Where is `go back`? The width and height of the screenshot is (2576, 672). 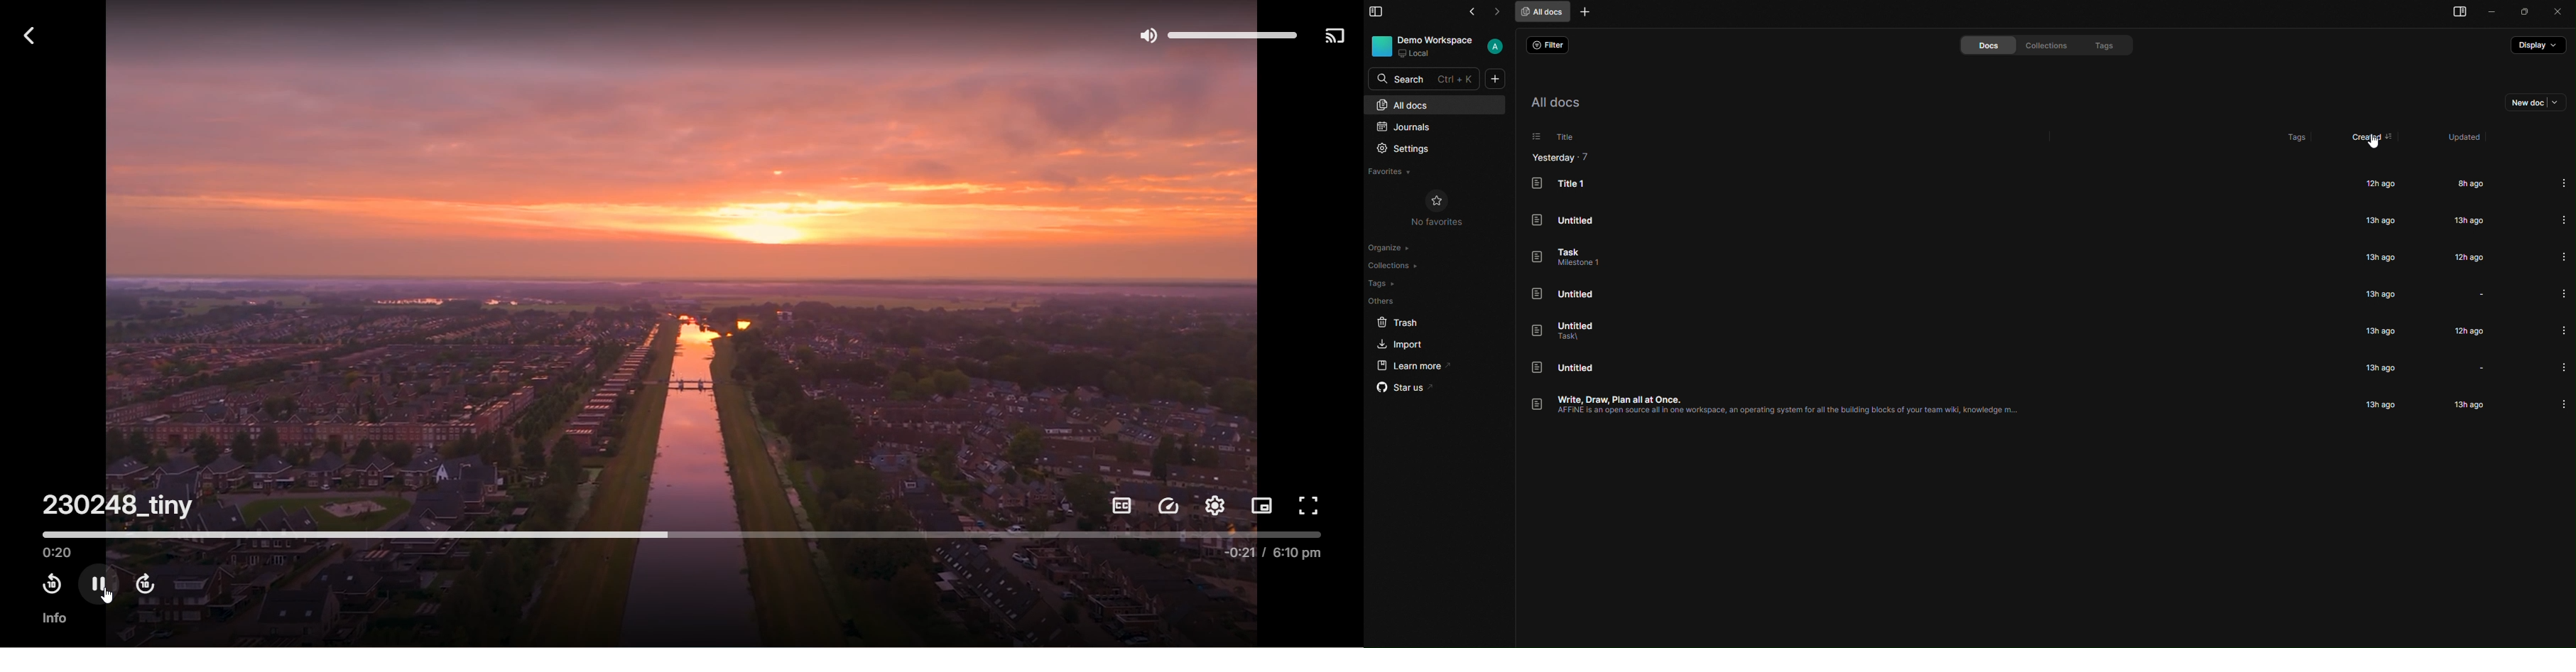 go back is located at coordinates (1475, 11).